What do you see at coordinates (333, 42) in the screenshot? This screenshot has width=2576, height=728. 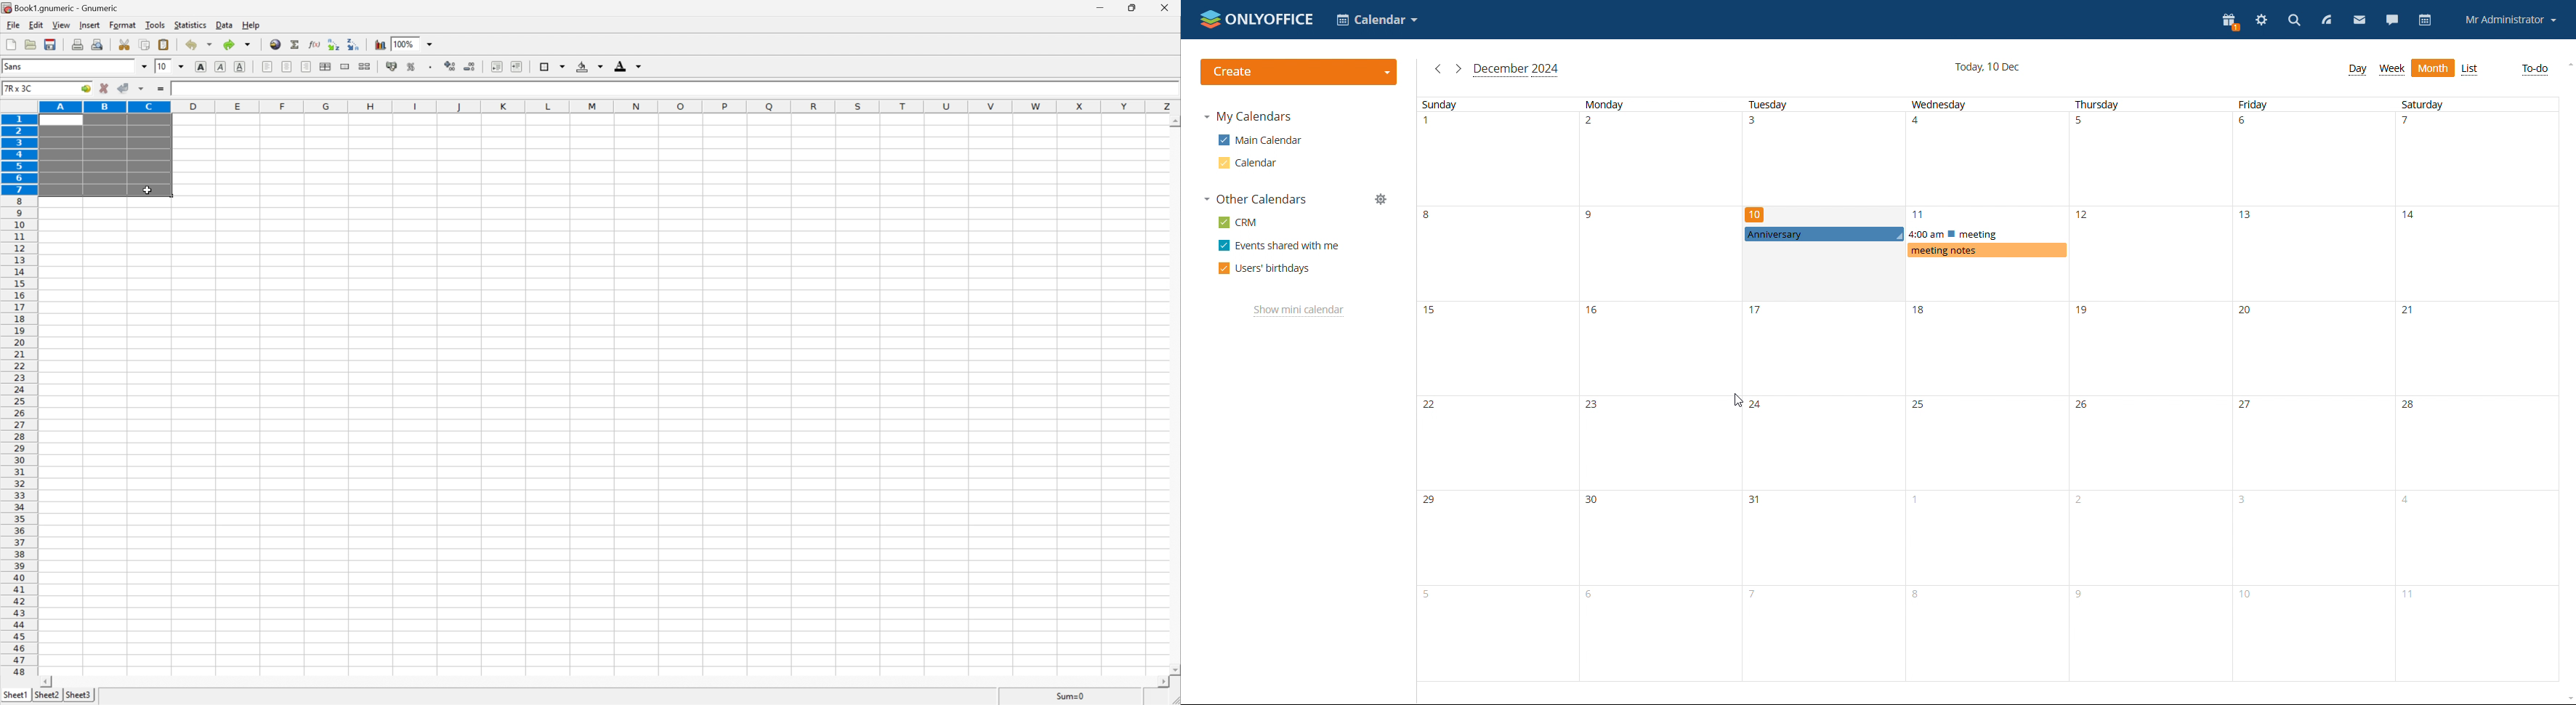 I see `Sort the selected region in ascending order based on the first column selected` at bounding box center [333, 42].